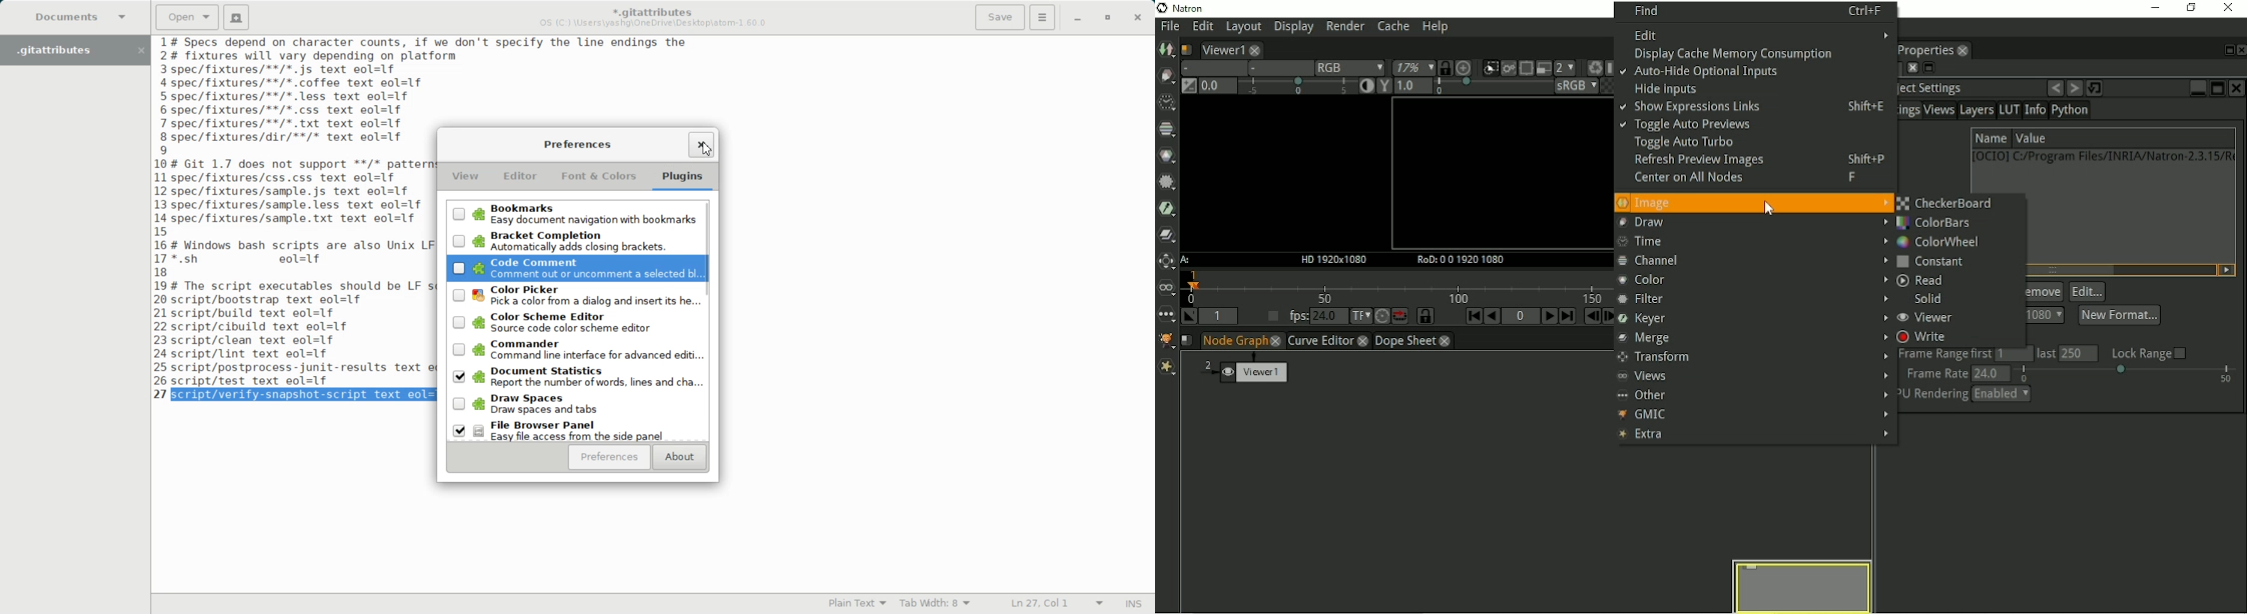 This screenshot has height=616, width=2268. Describe the element at coordinates (1109, 19) in the screenshot. I see `Maximize` at that location.